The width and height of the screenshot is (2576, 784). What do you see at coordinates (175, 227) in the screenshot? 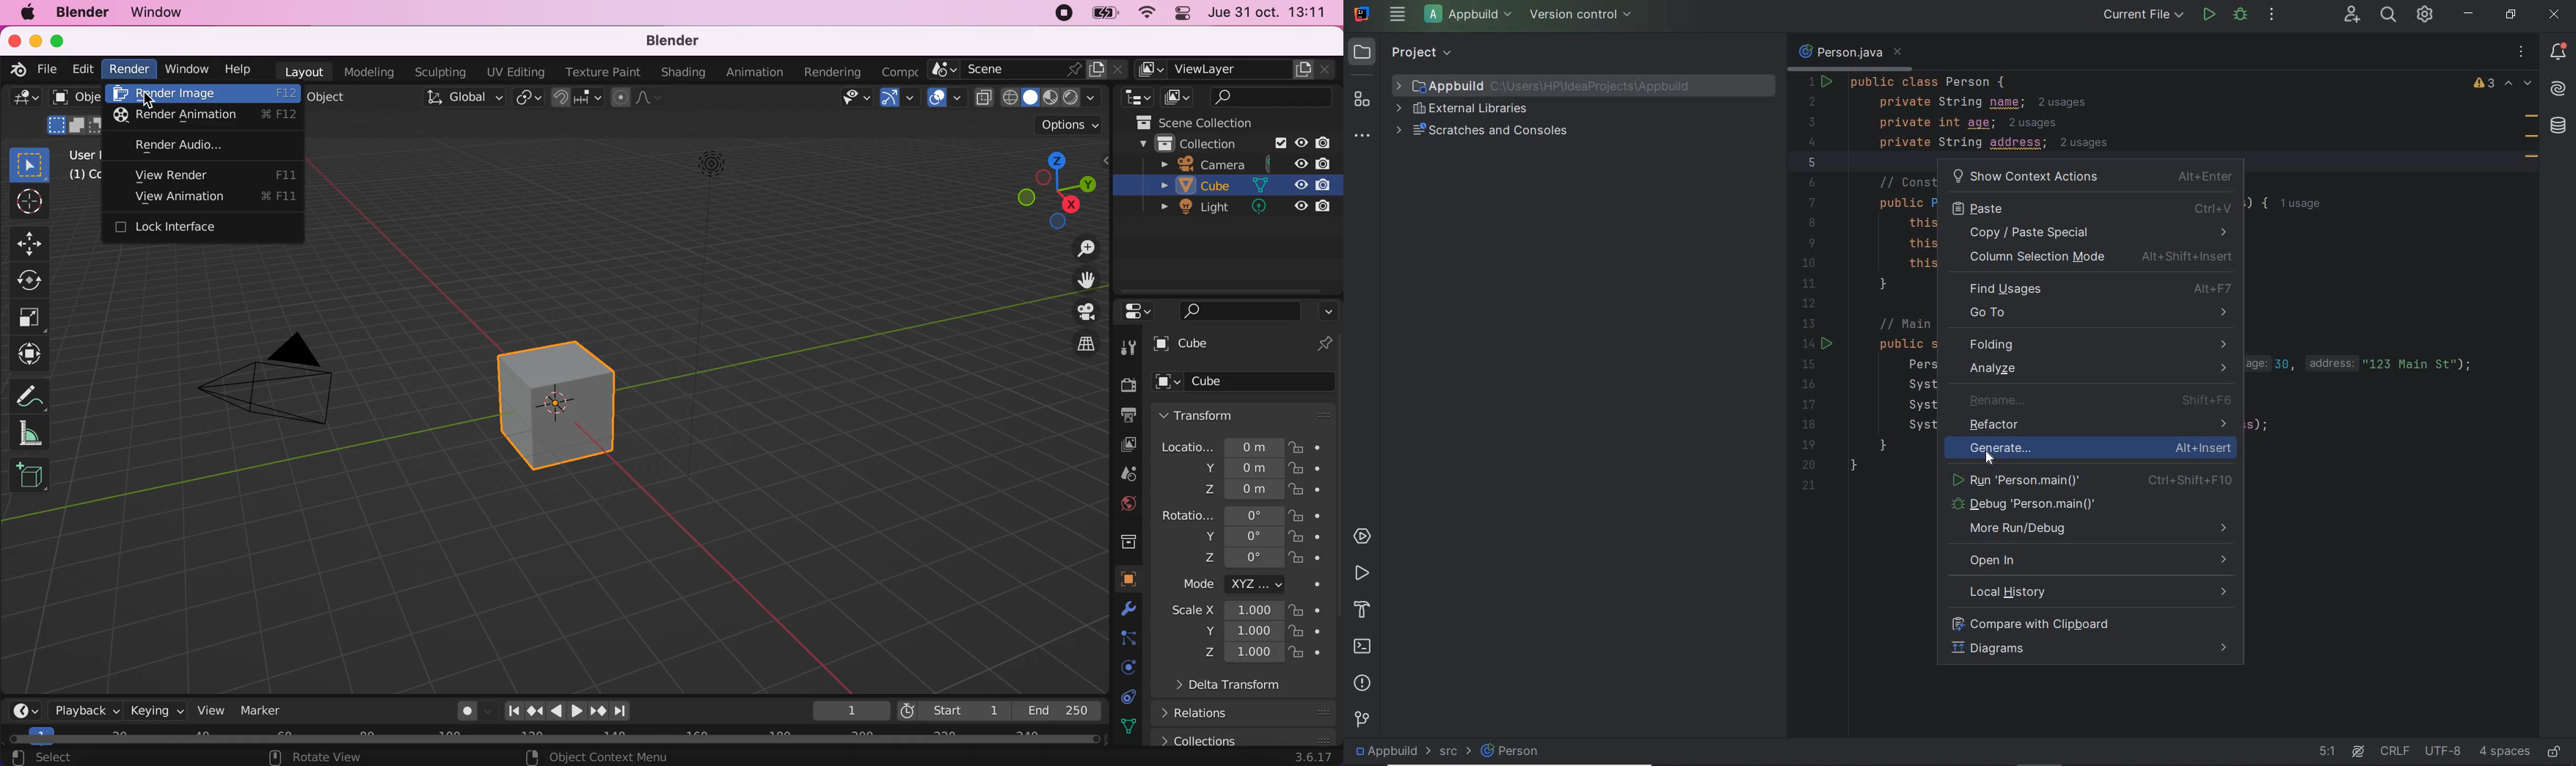
I see `lock interface` at bounding box center [175, 227].